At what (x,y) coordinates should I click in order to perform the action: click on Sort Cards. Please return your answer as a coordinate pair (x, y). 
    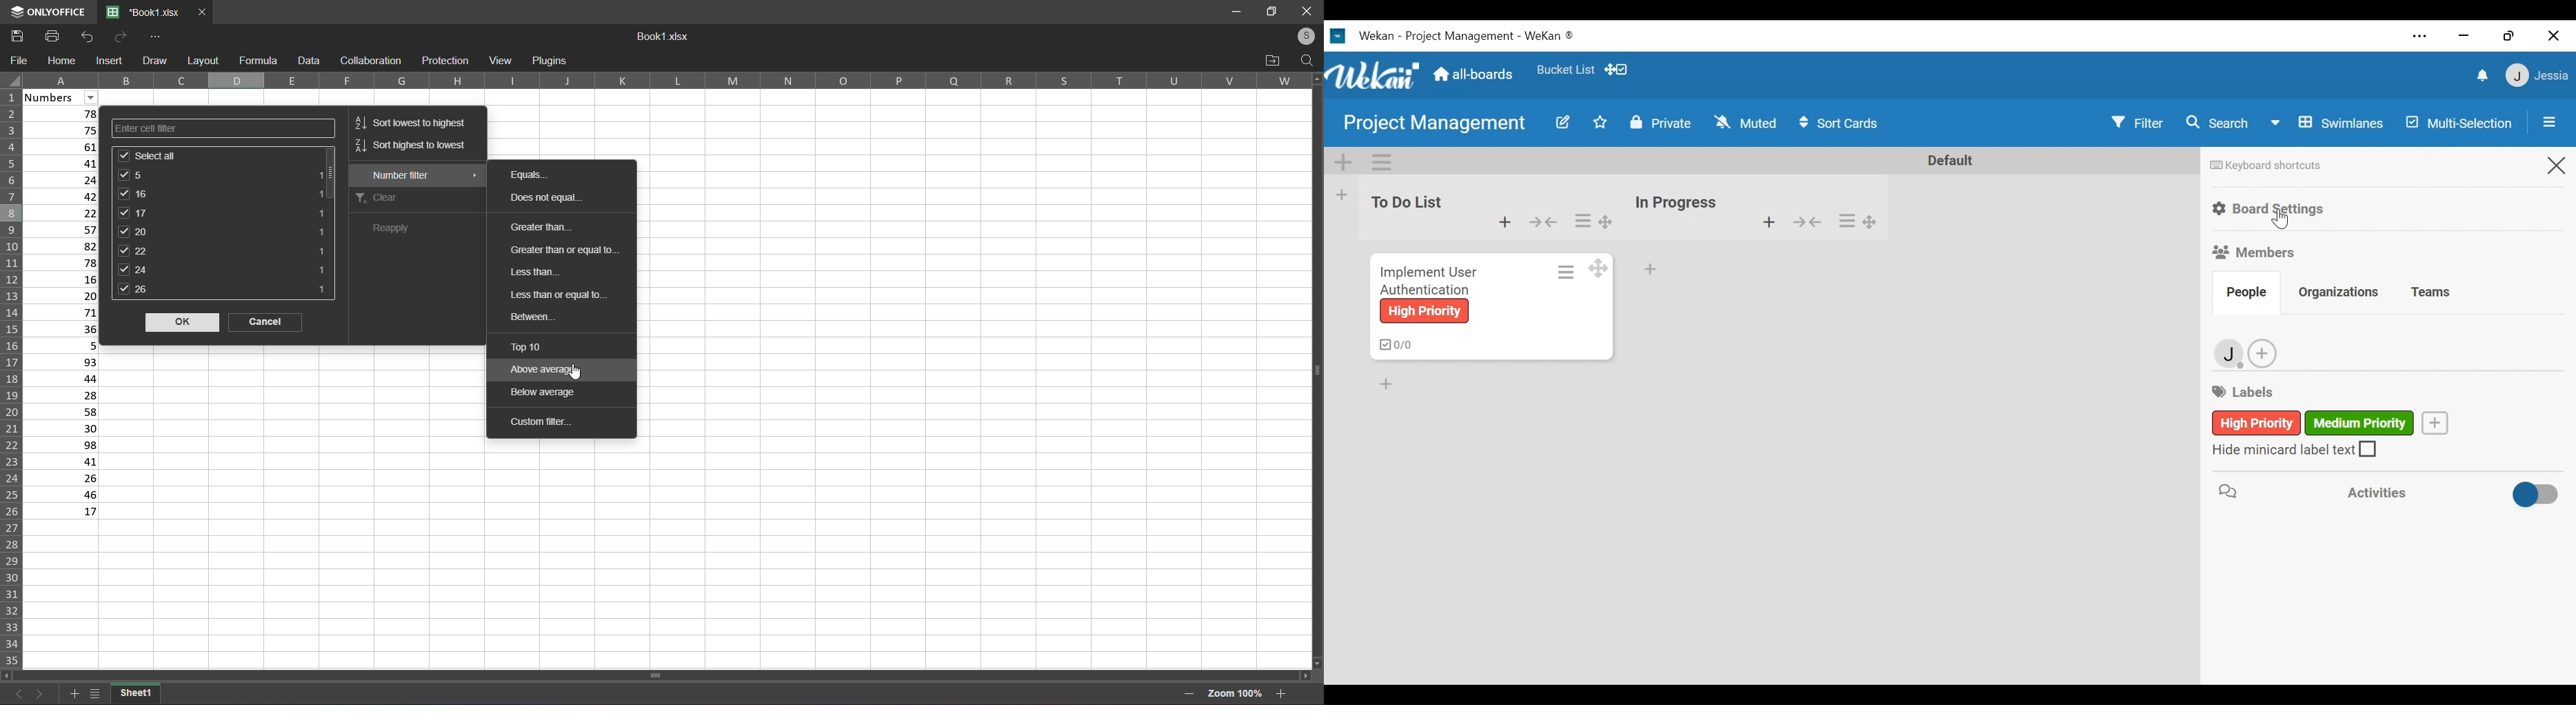
    Looking at the image, I should click on (1841, 123).